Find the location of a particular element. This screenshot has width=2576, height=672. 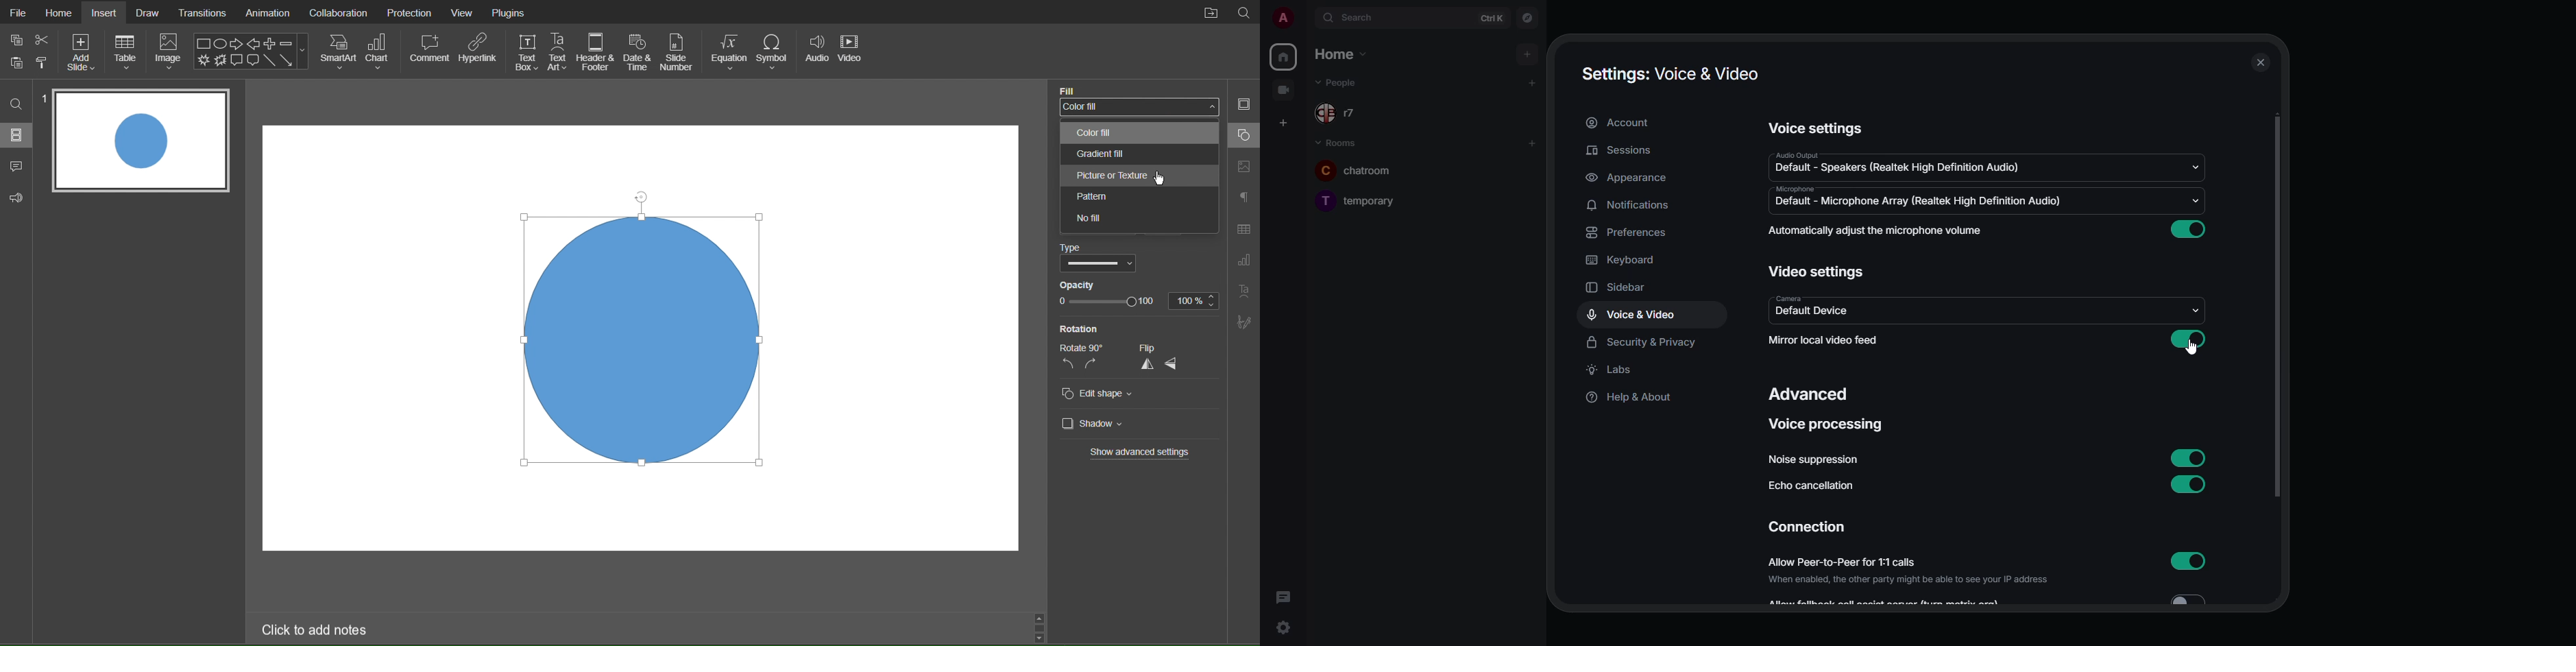

drop down is located at coordinates (2198, 307).